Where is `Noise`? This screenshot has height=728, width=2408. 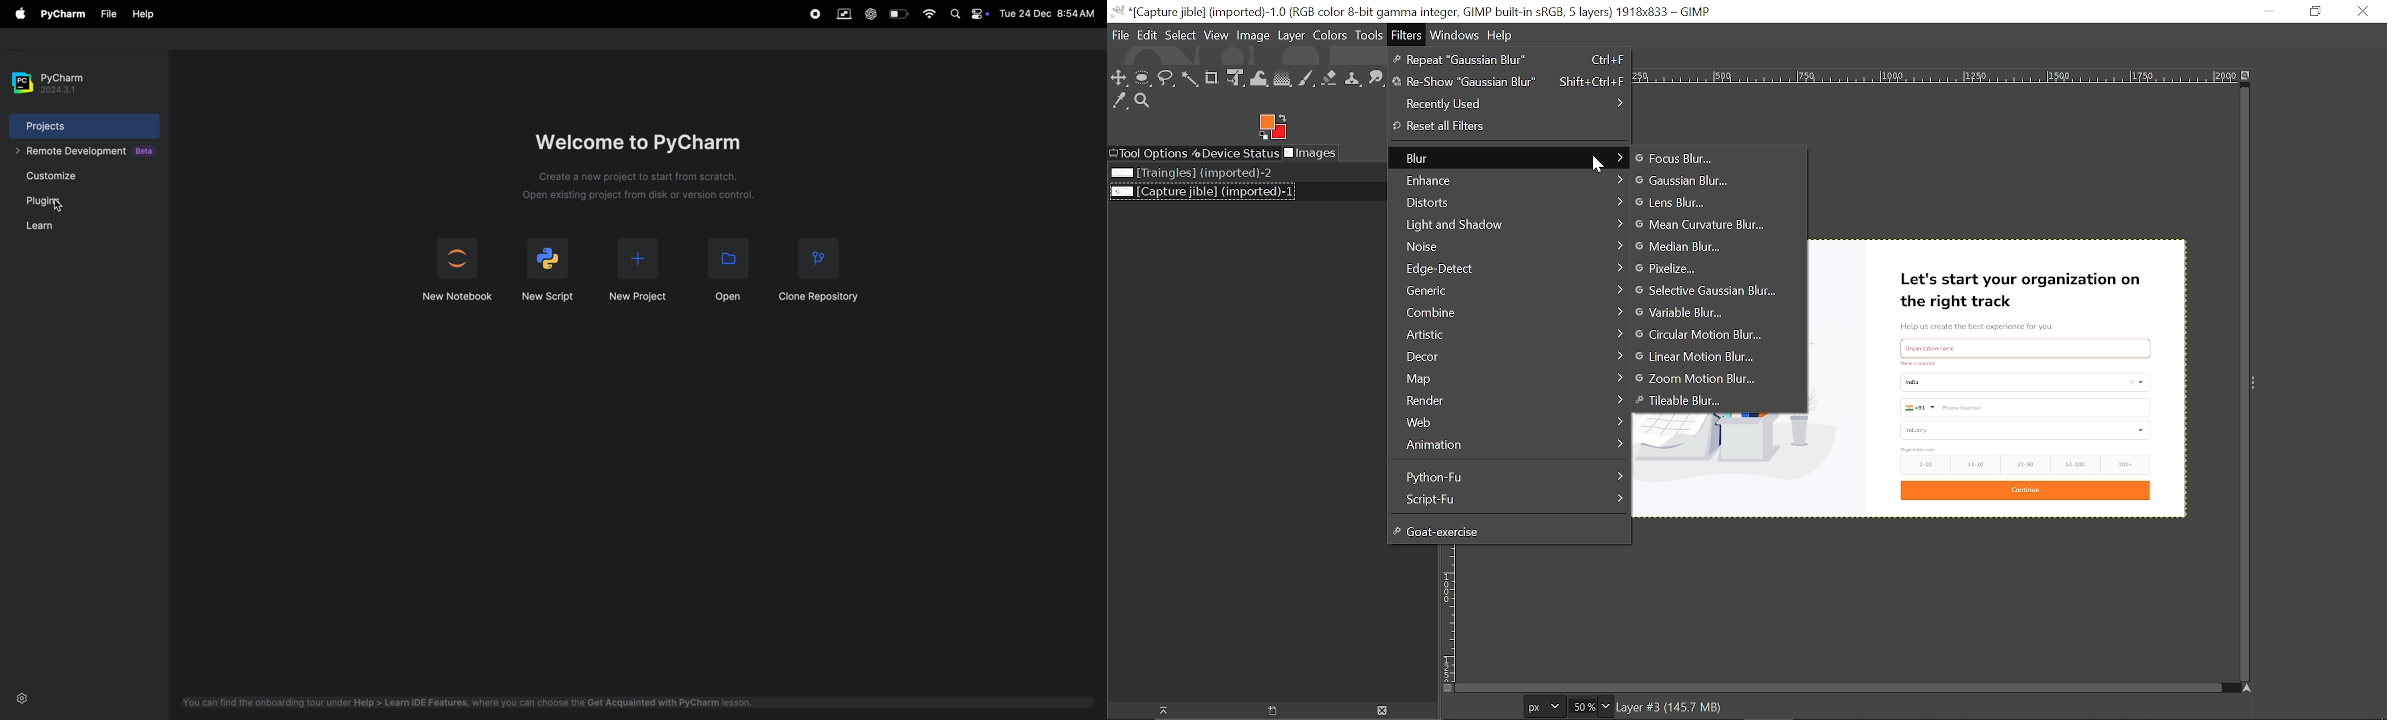 Noise is located at coordinates (1509, 246).